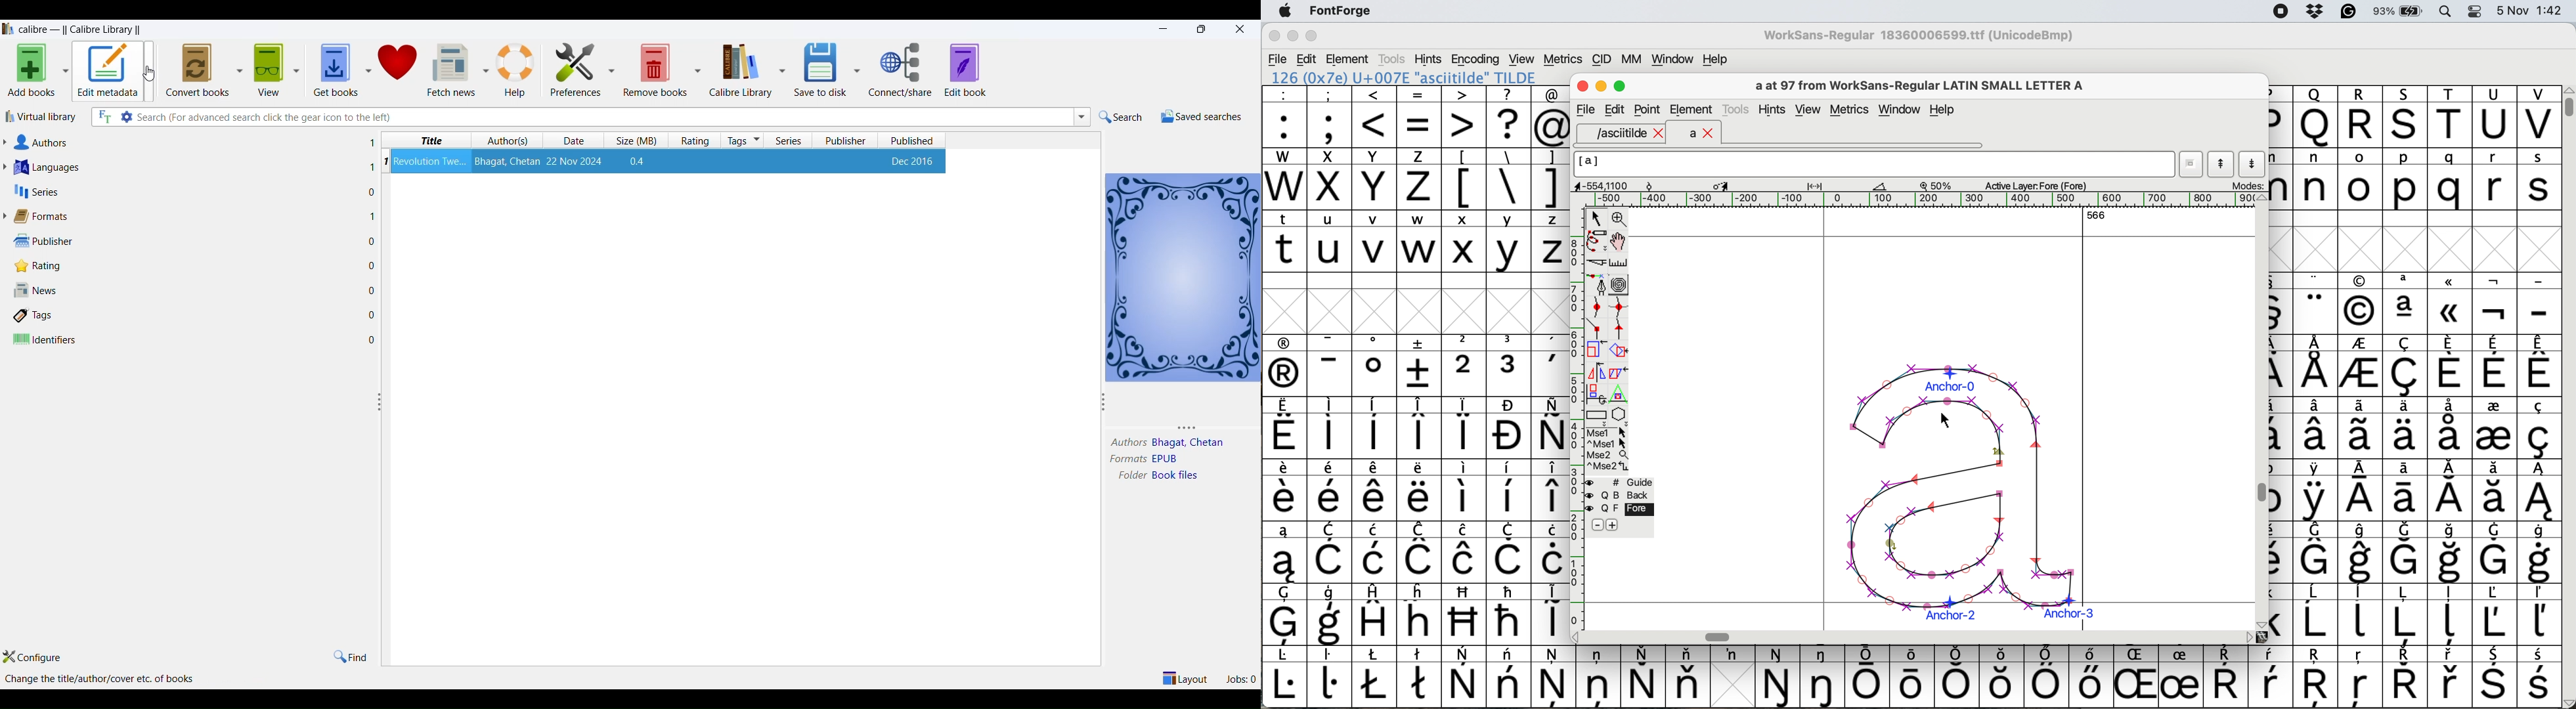 This screenshot has height=728, width=2576. Describe the element at coordinates (1608, 449) in the screenshot. I see `more options` at that location.